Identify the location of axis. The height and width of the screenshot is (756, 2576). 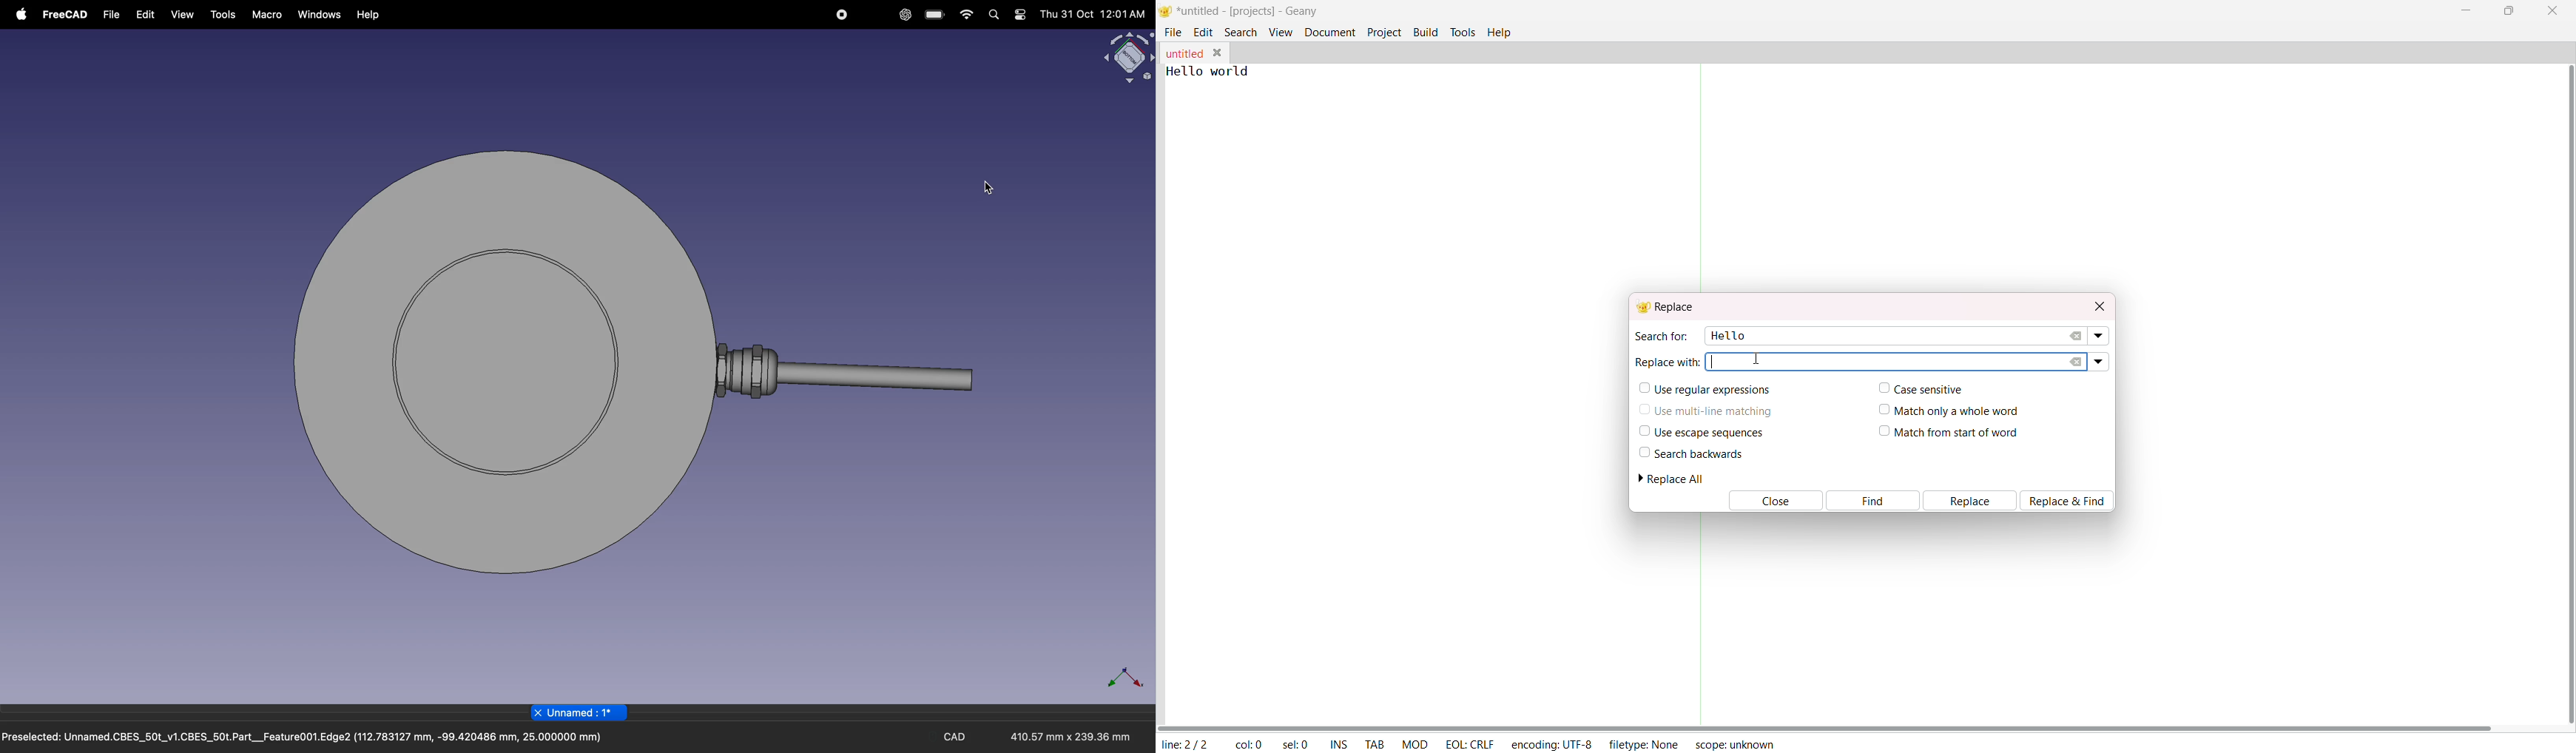
(1125, 679).